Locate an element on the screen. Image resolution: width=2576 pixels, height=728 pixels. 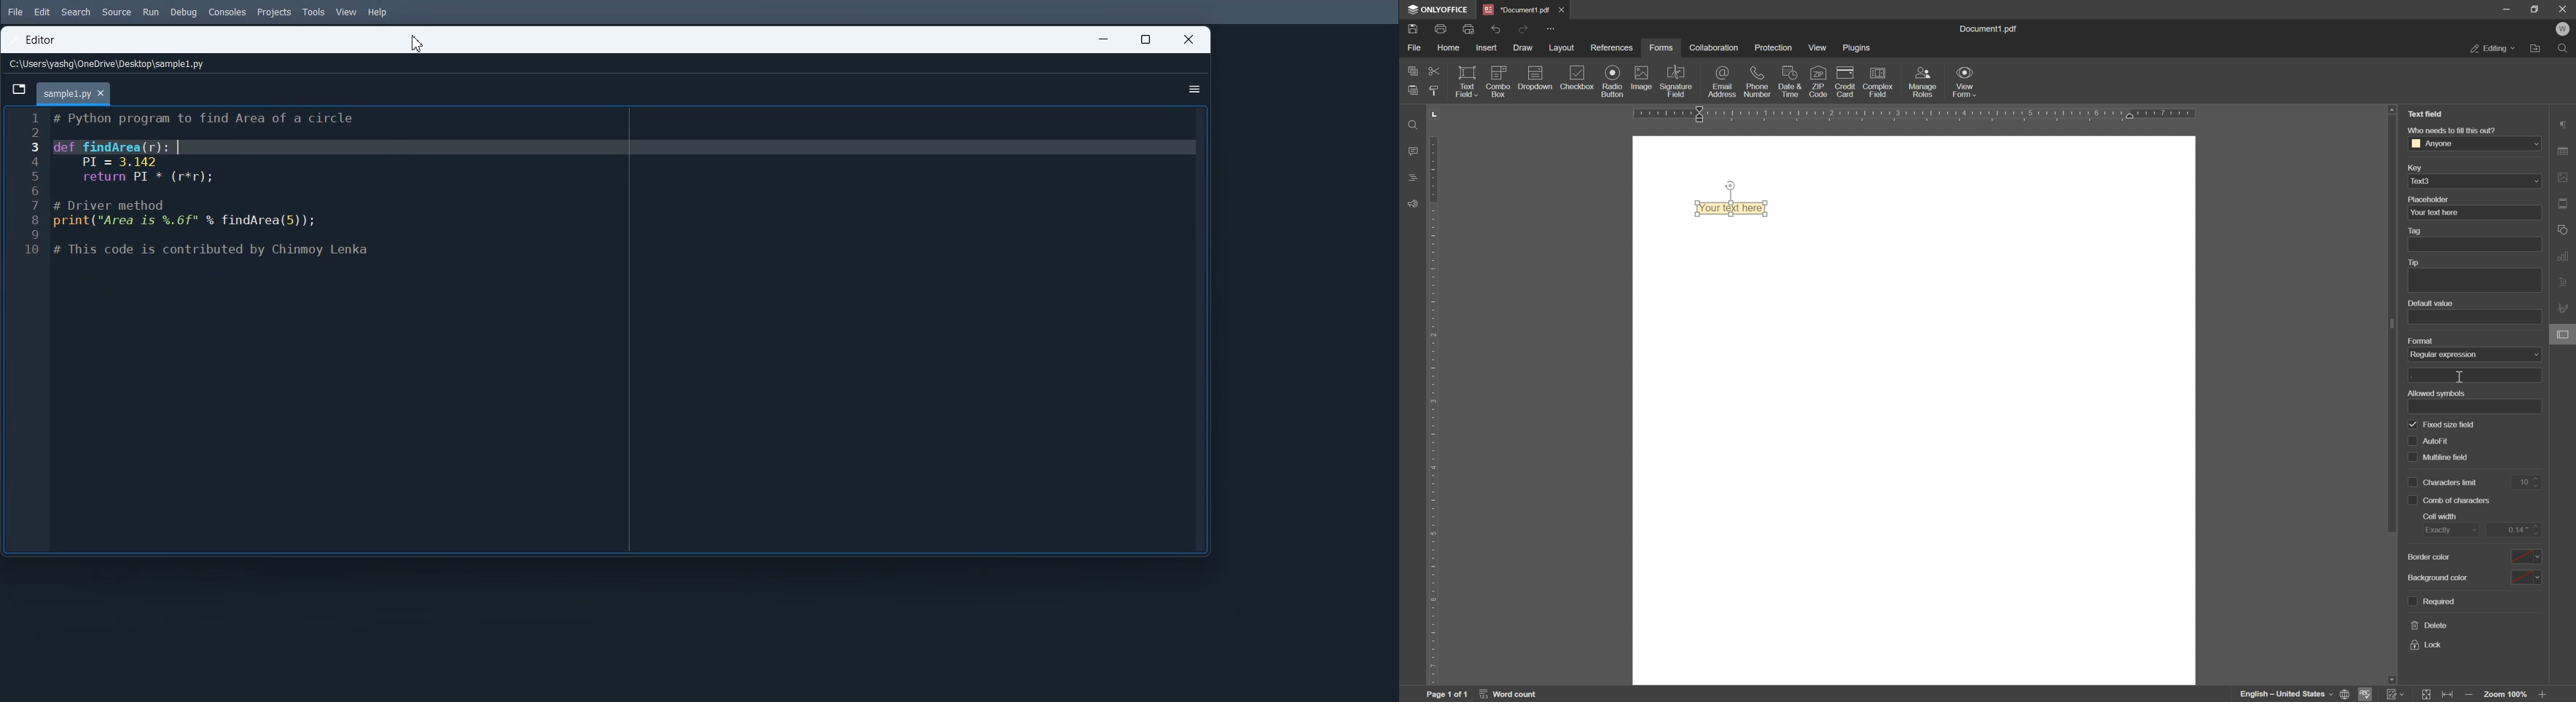
delete is located at coordinates (2430, 626).